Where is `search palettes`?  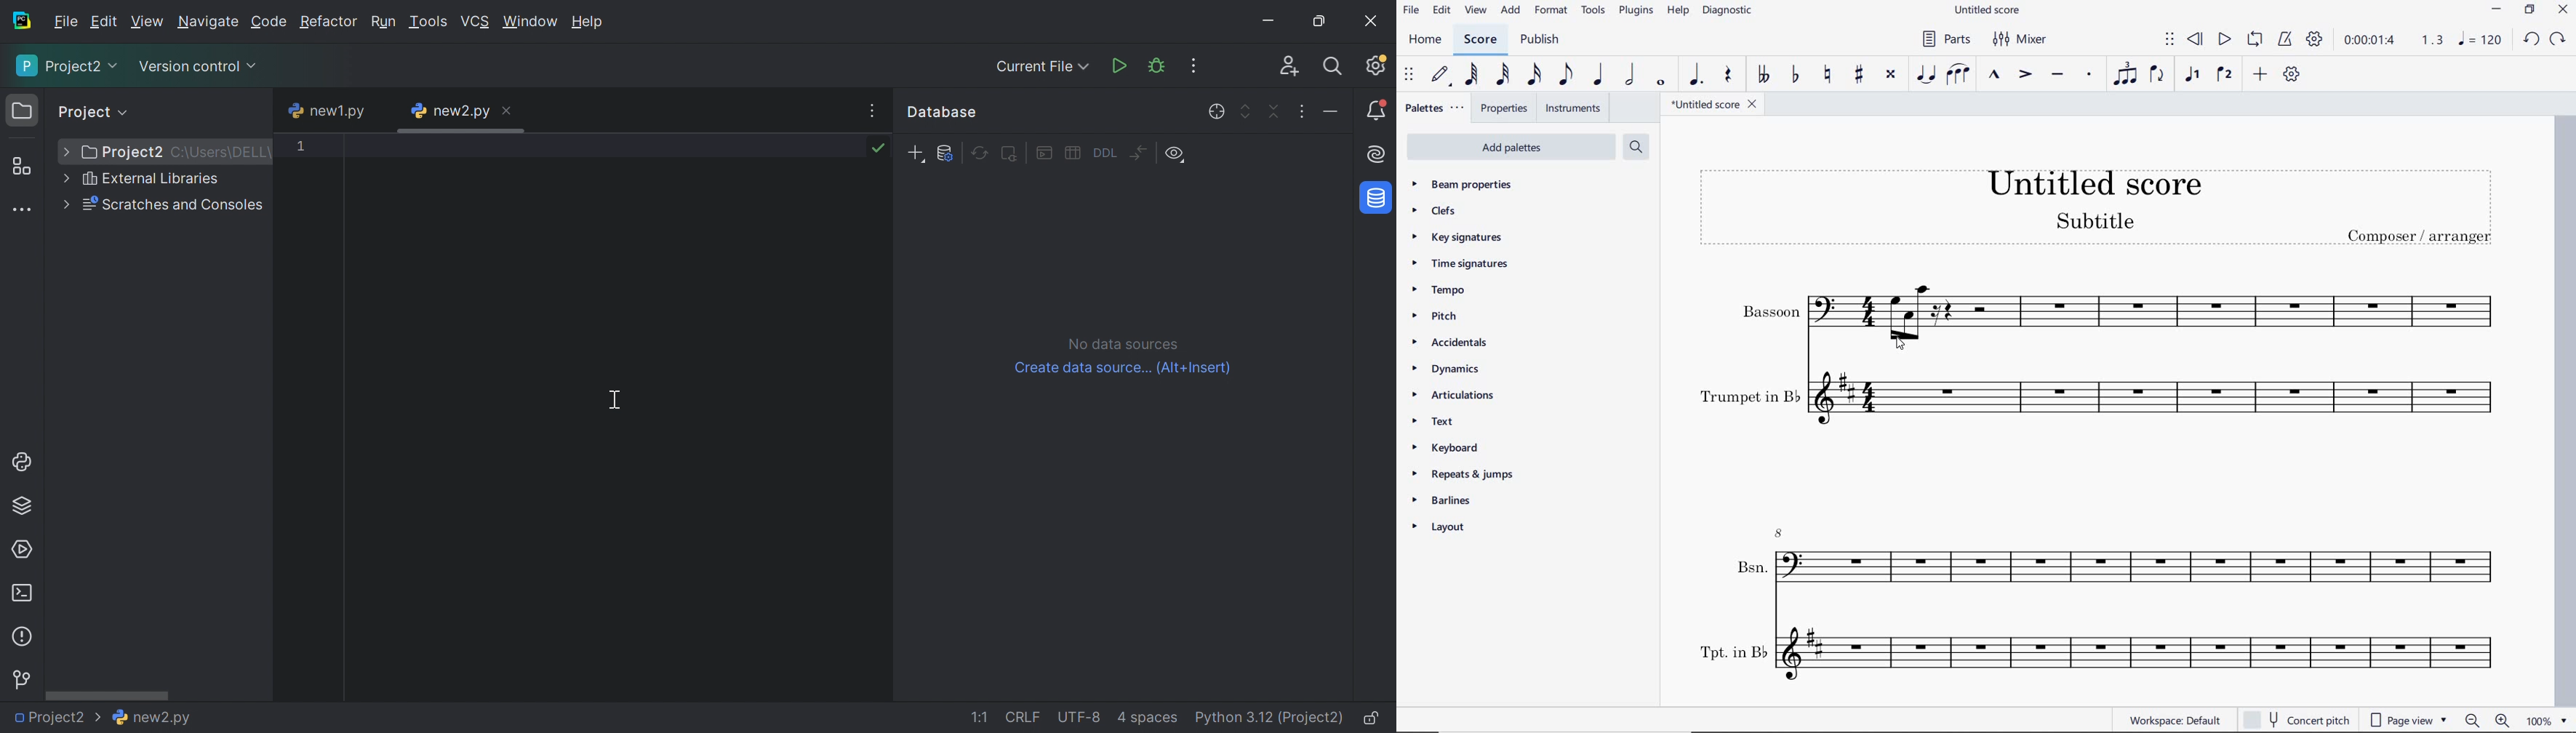
search palettes is located at coordinates (1637, 147).